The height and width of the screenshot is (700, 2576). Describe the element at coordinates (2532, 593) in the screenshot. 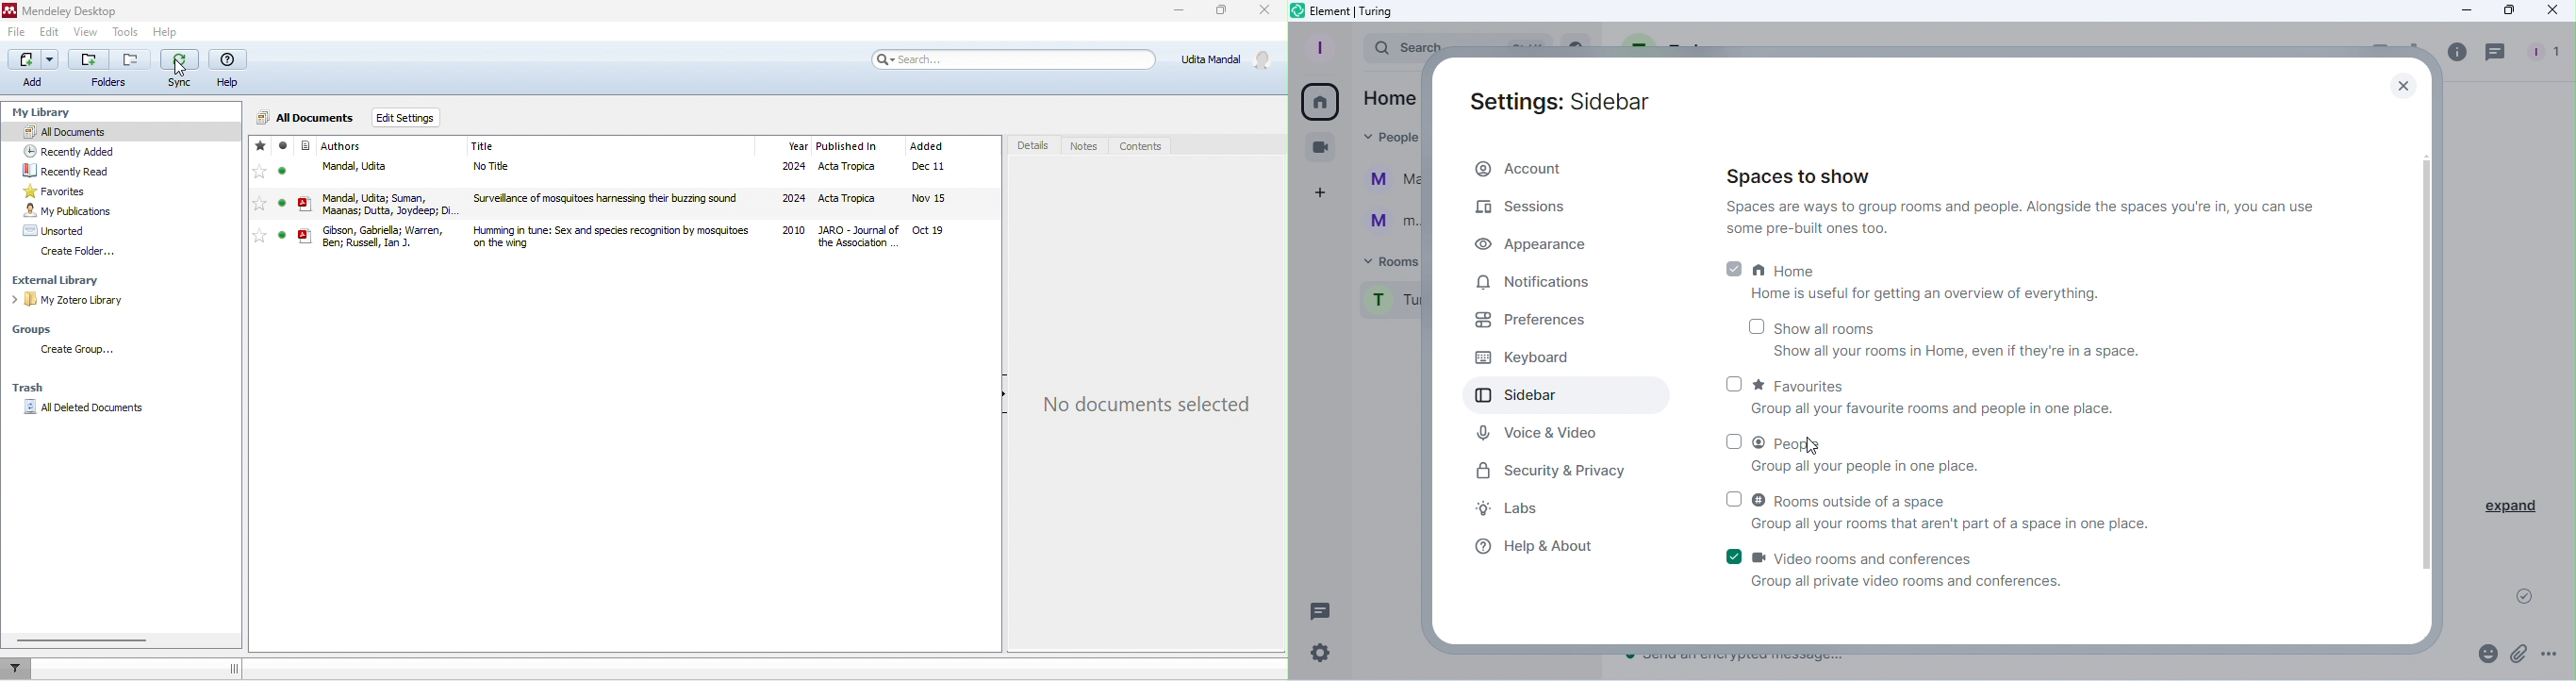

I see `Message sent` at that location.